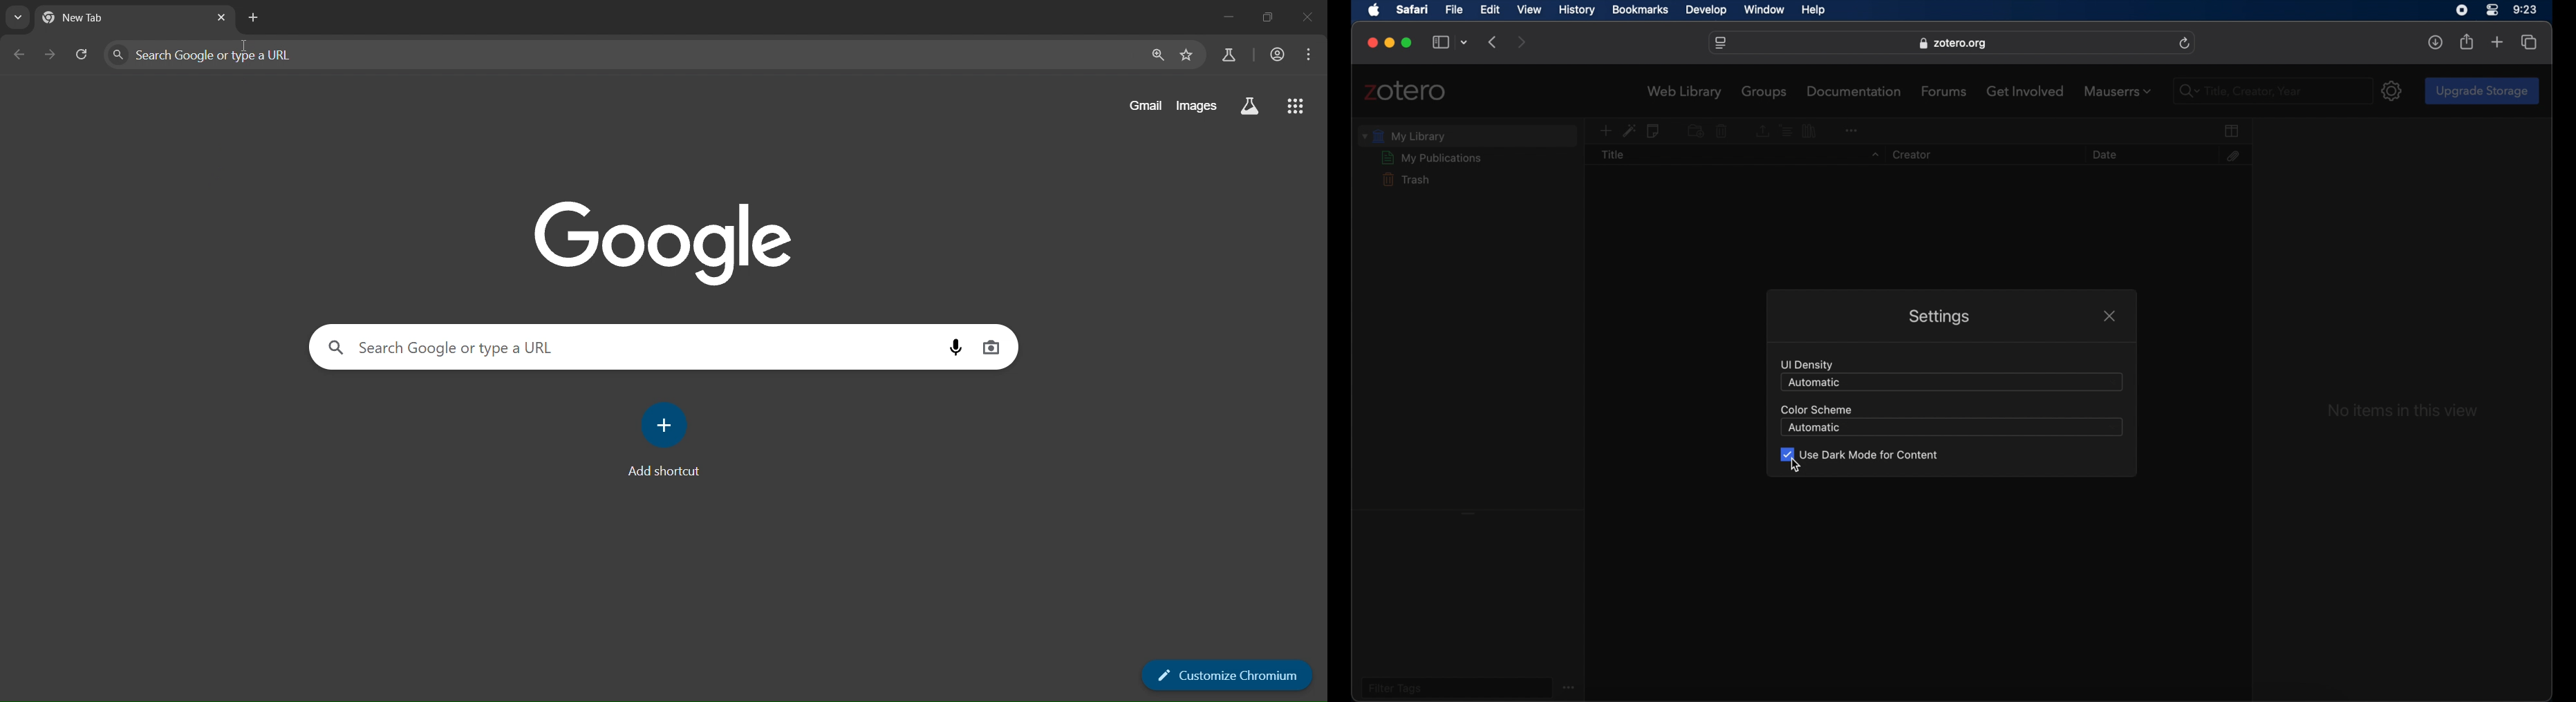 This screenshot has width=2576, height=728. I want to click on UI density, so click(1807, 365).